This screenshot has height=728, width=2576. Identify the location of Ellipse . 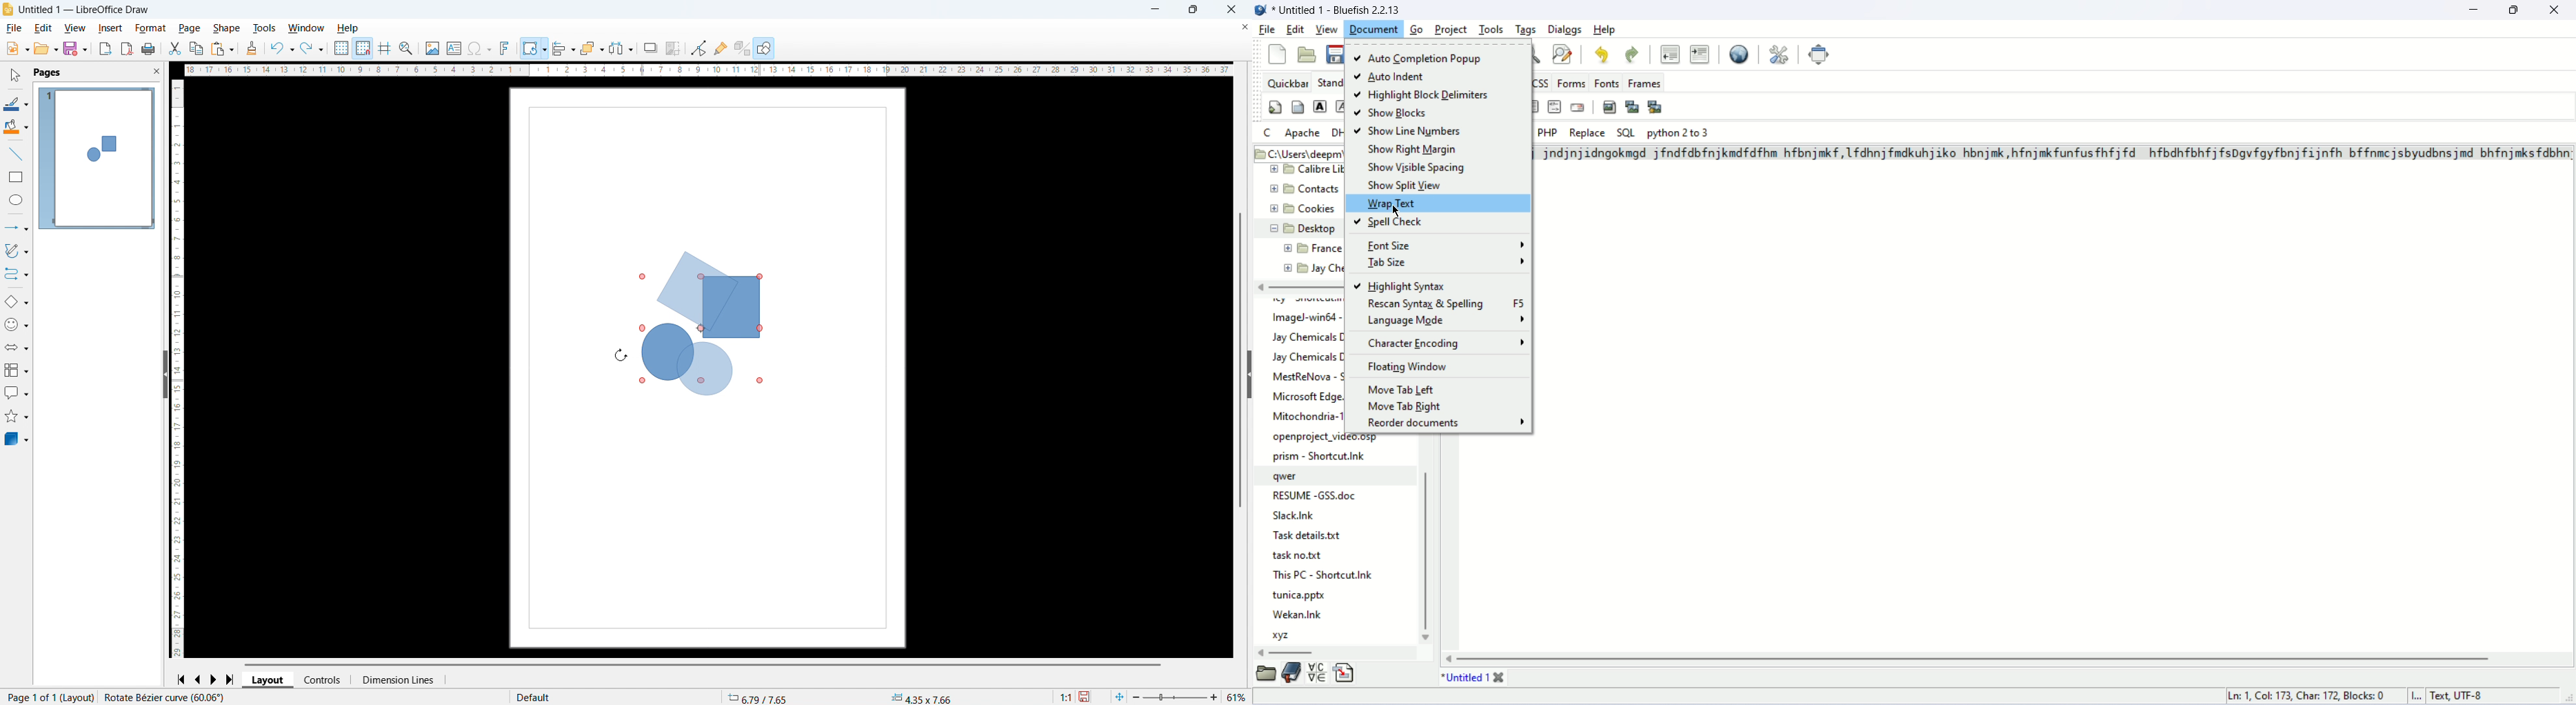
(17, 200).